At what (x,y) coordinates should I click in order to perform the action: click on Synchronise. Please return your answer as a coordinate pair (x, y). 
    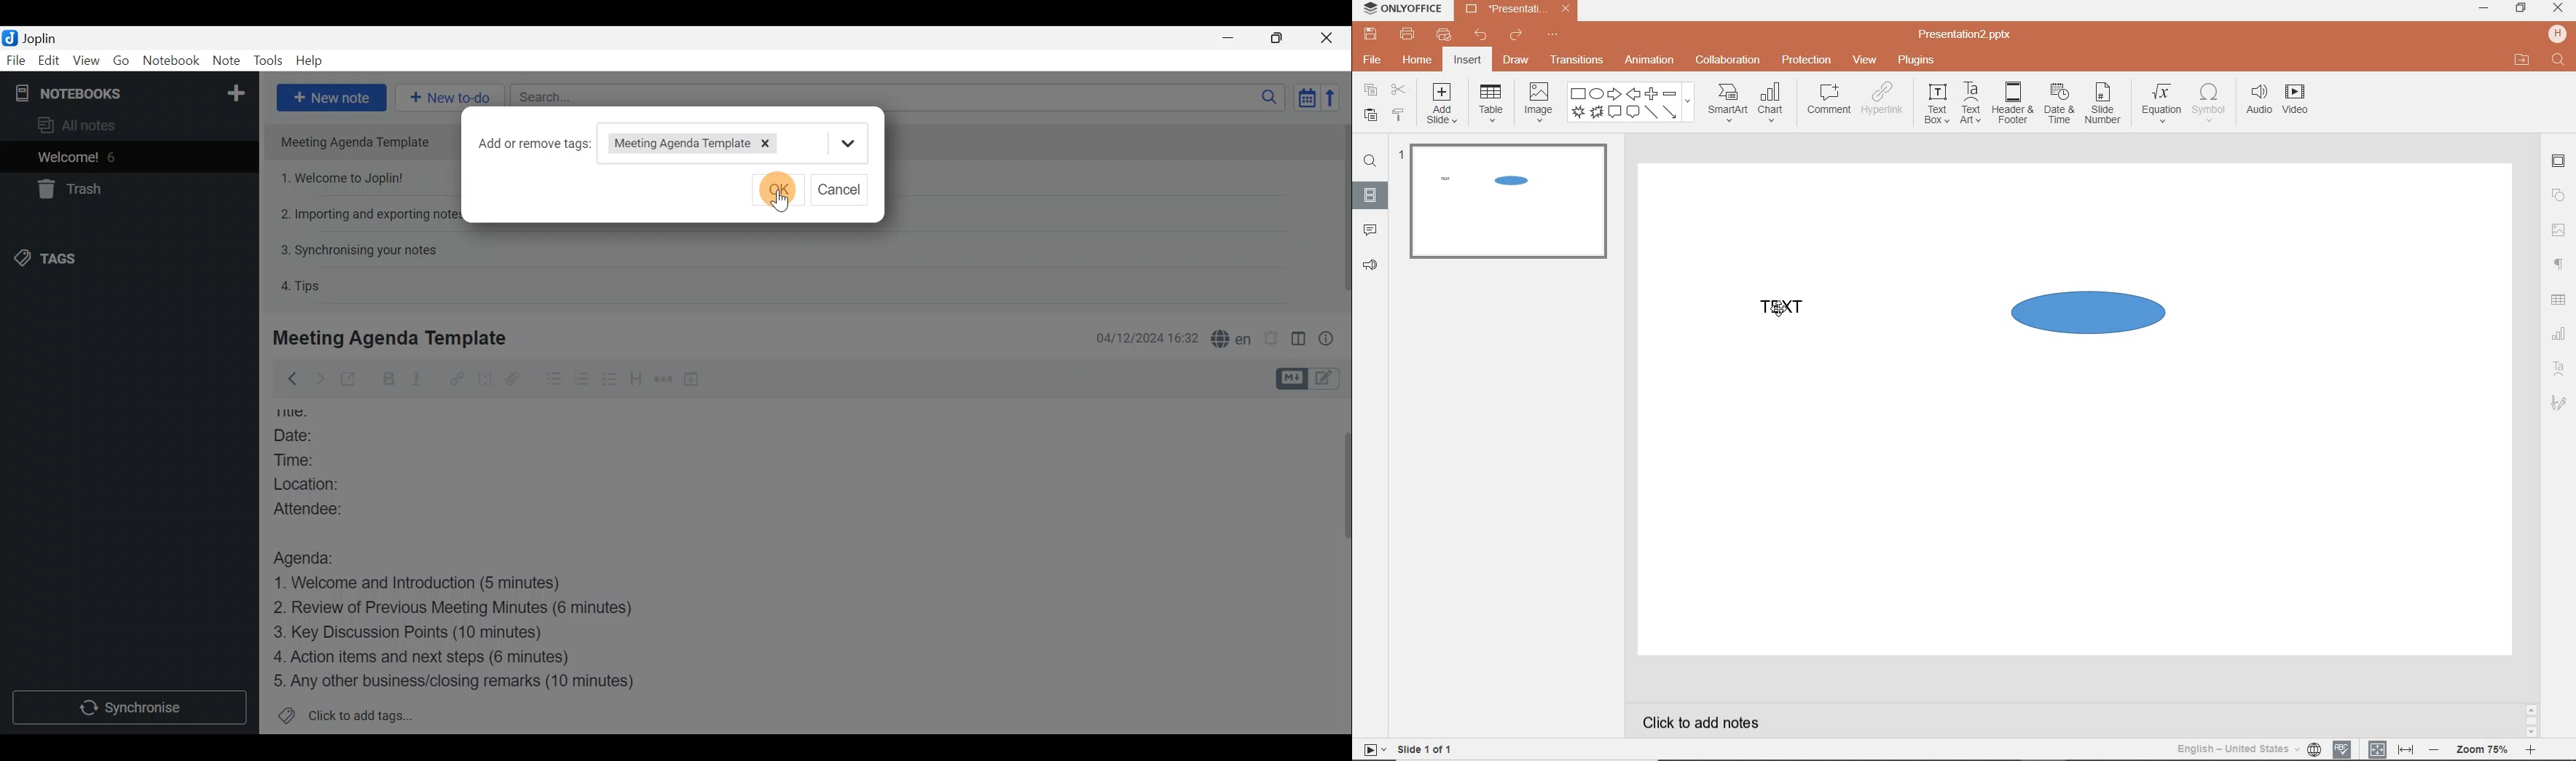
    Looking at the image, I should click on (129, 706).